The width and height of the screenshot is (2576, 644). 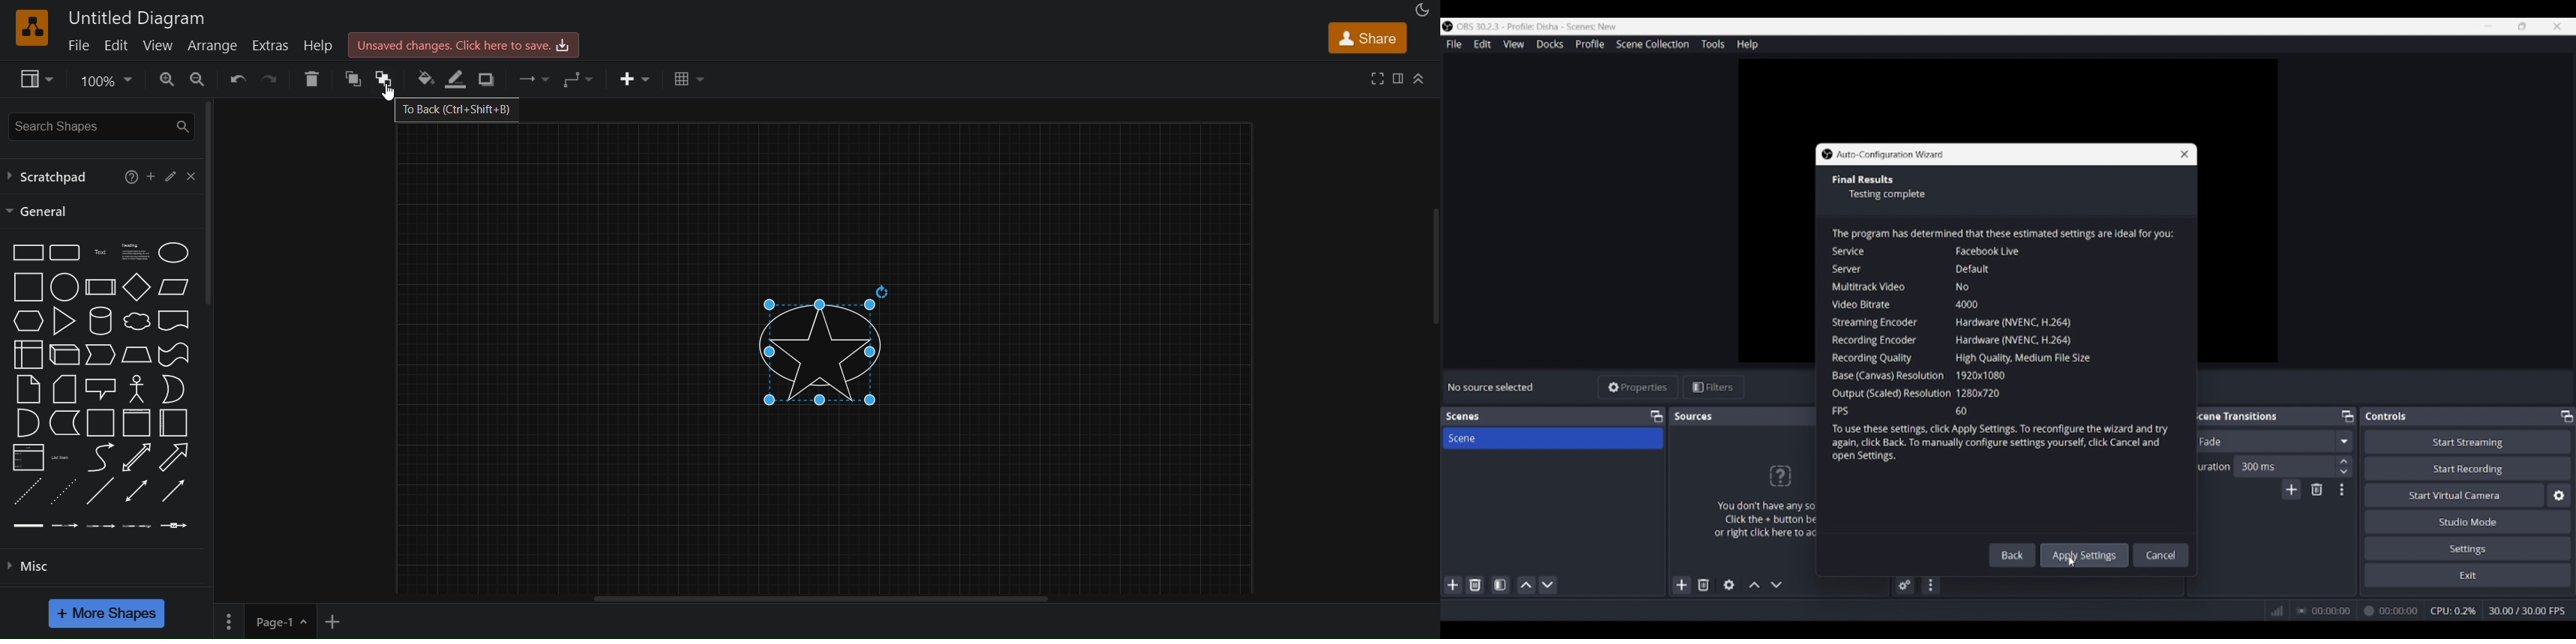 I want to click on Indicates duration, so click(x=2211, y=466).